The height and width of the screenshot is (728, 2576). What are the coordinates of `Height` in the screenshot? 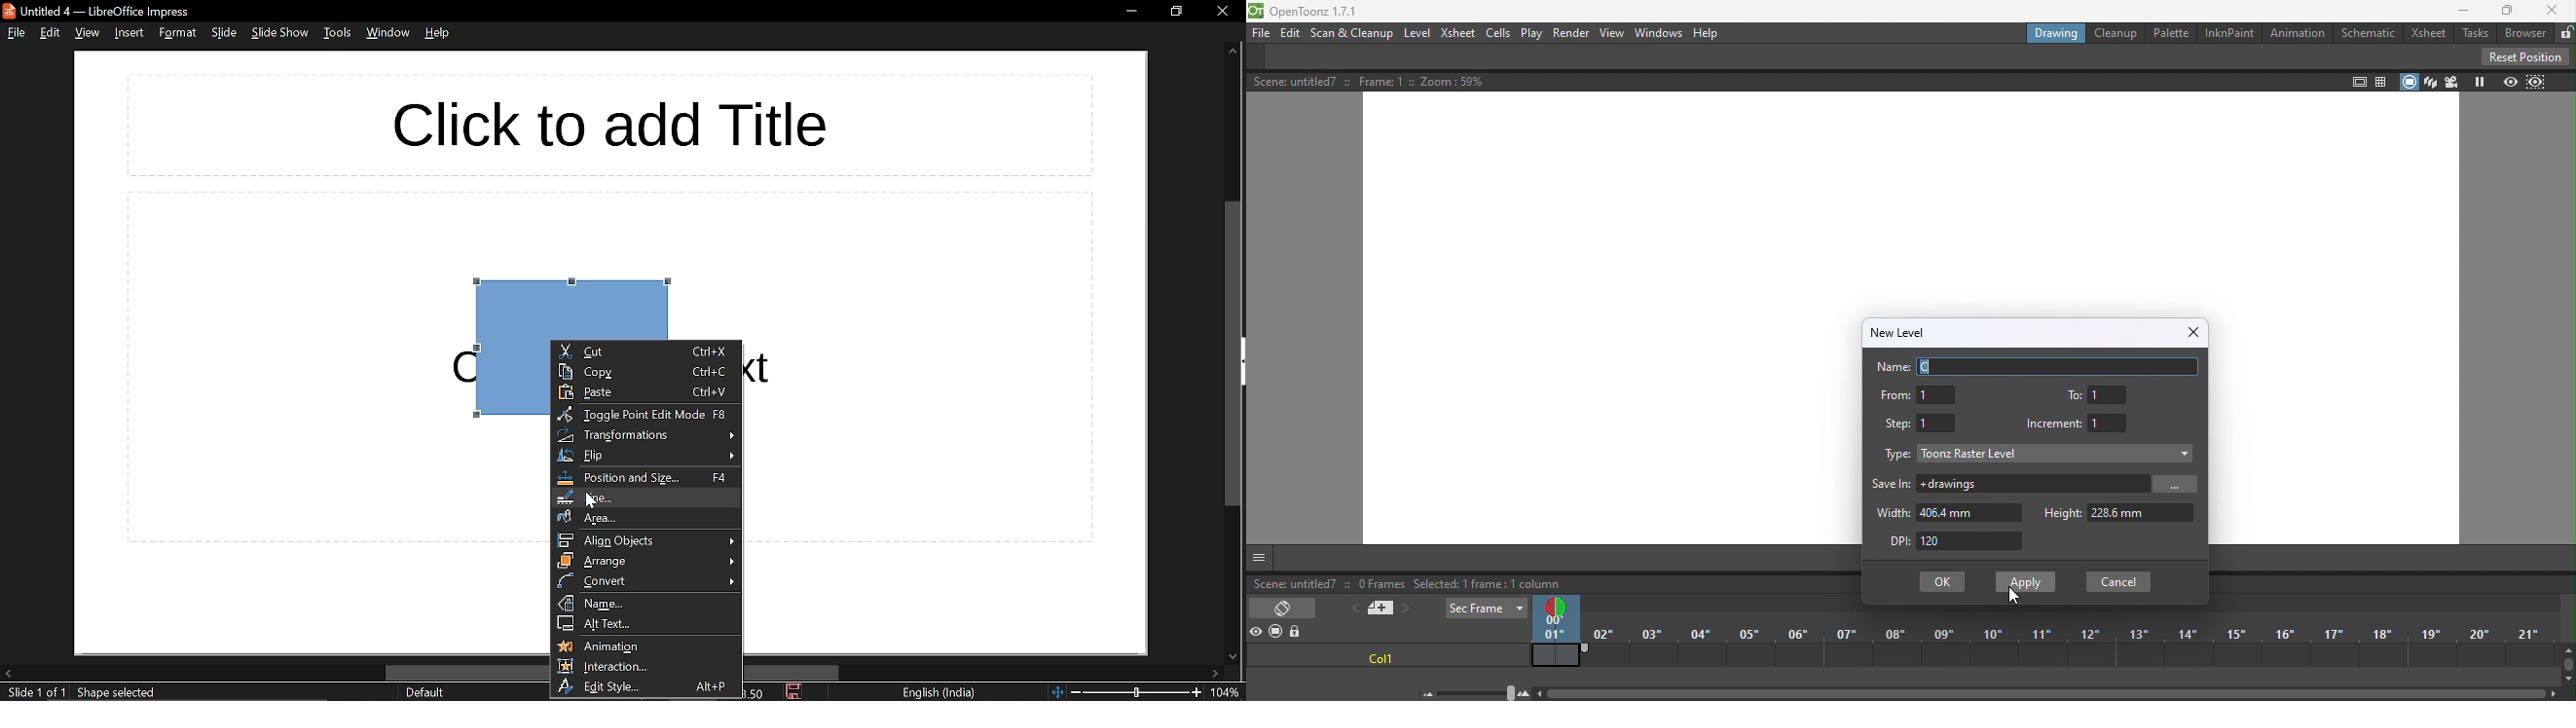 It's located at (2117, 513).